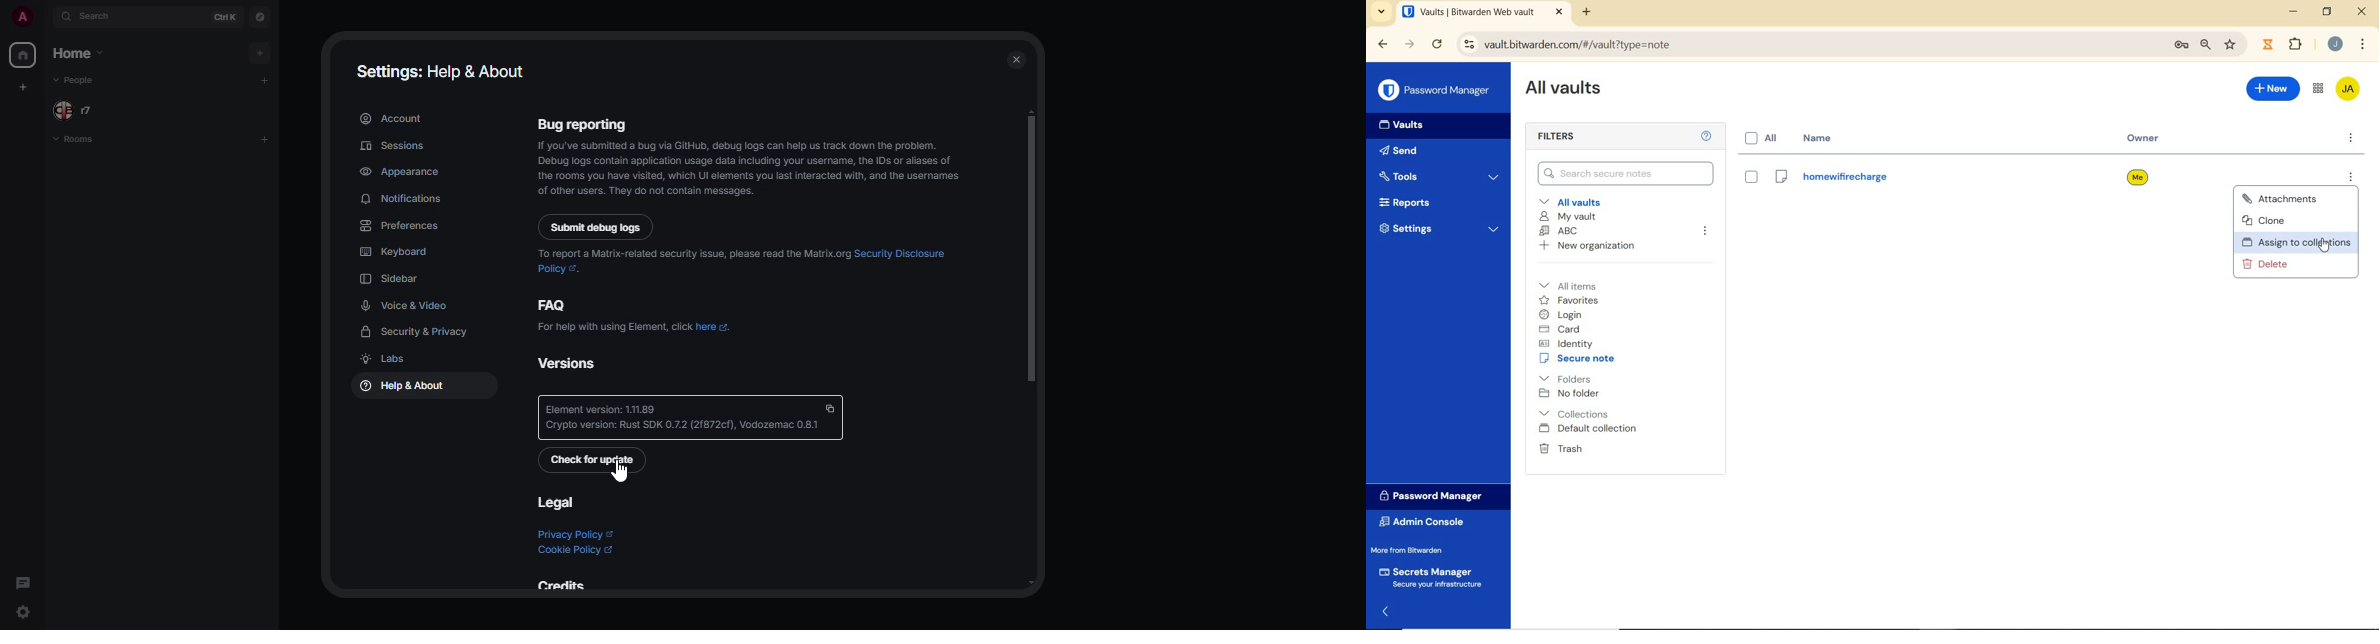 This screenshot has height=644, width=2380. What do you see at coordinates (1018, 61) in the screenshot?
I see `close` at bounding box center [1018, 61].